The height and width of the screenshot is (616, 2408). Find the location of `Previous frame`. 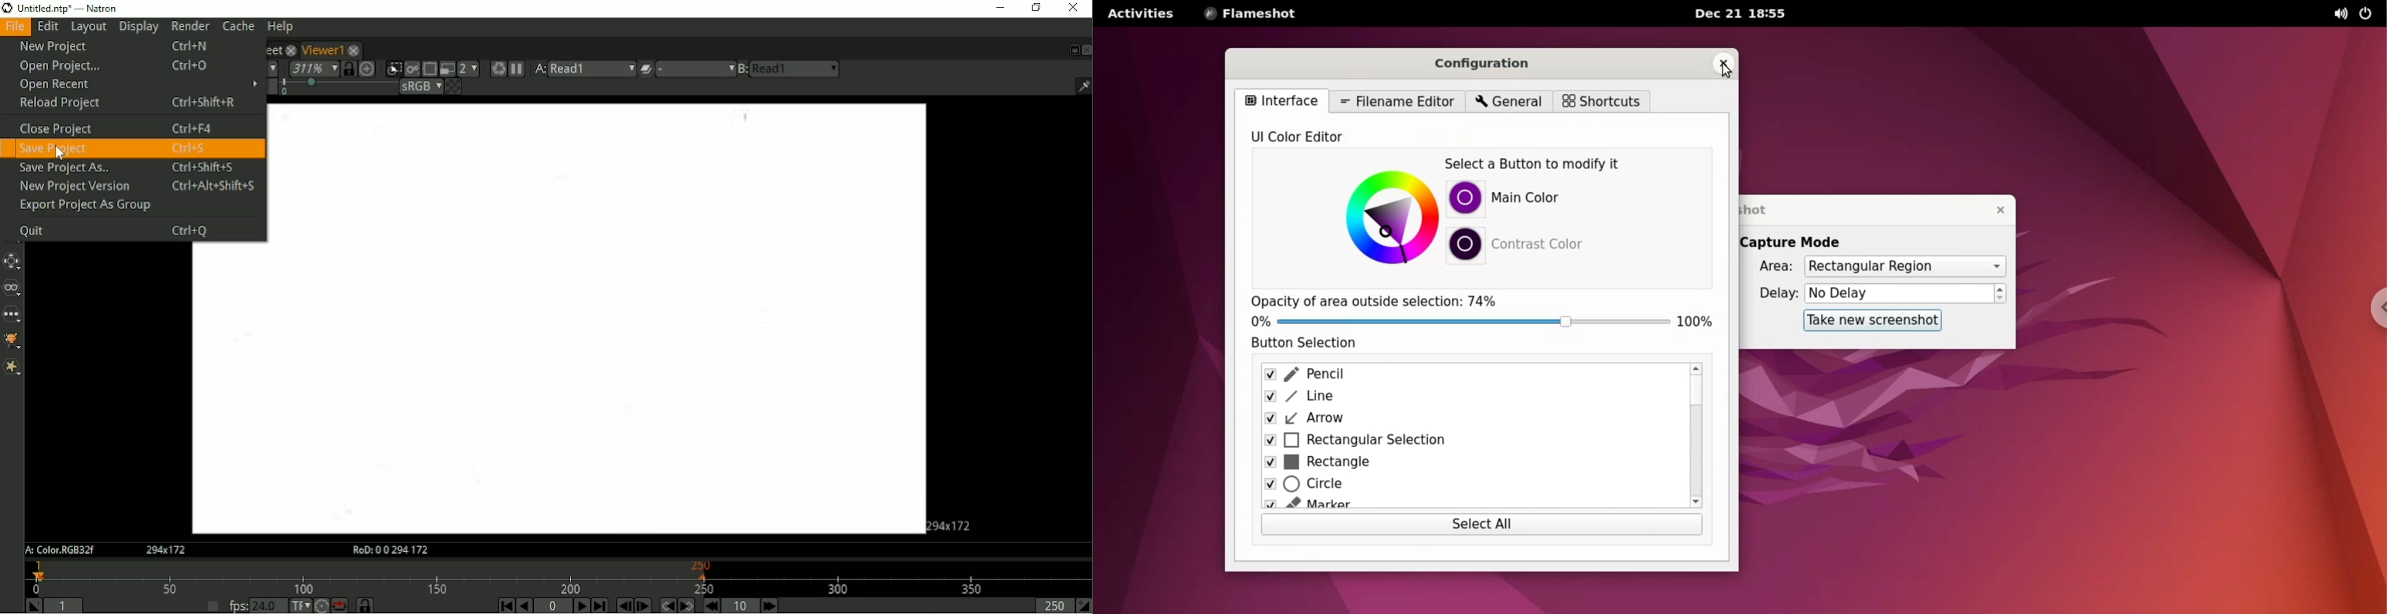

Previous frame is located at coordinates (624, 606).